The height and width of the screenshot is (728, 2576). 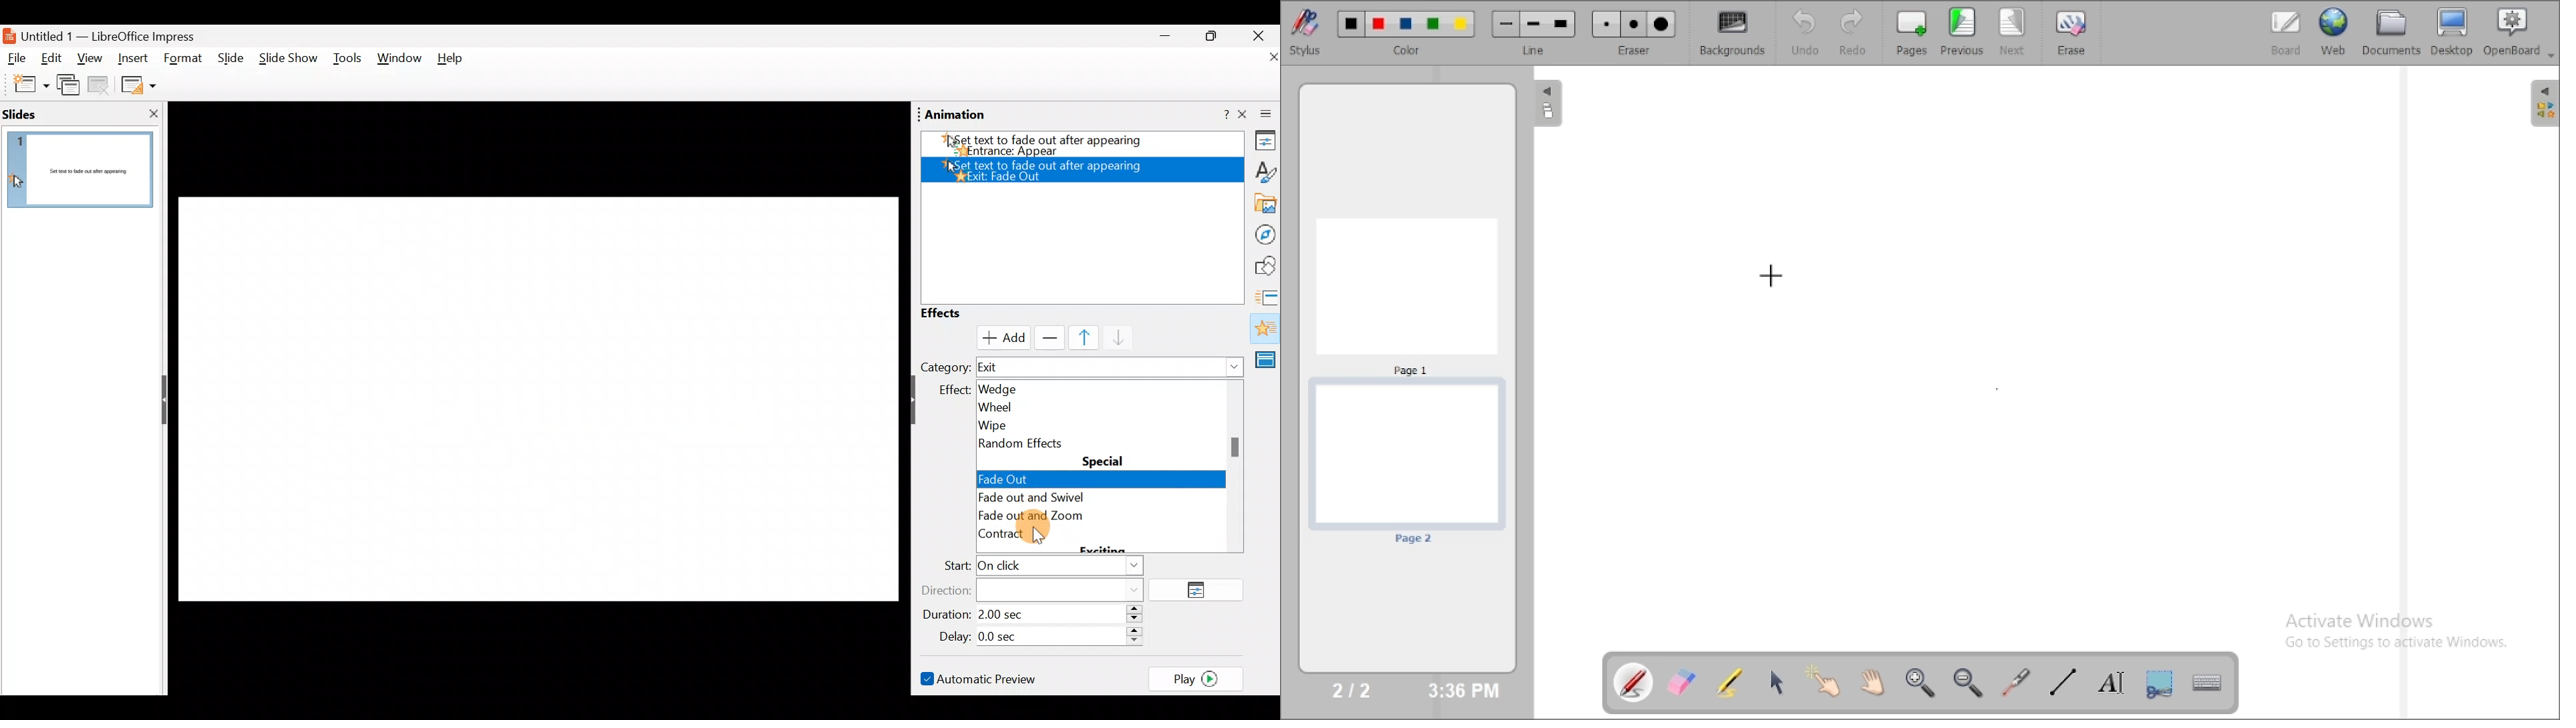 I want to click on Fade out and zoom, so click(x=1049, y=517).